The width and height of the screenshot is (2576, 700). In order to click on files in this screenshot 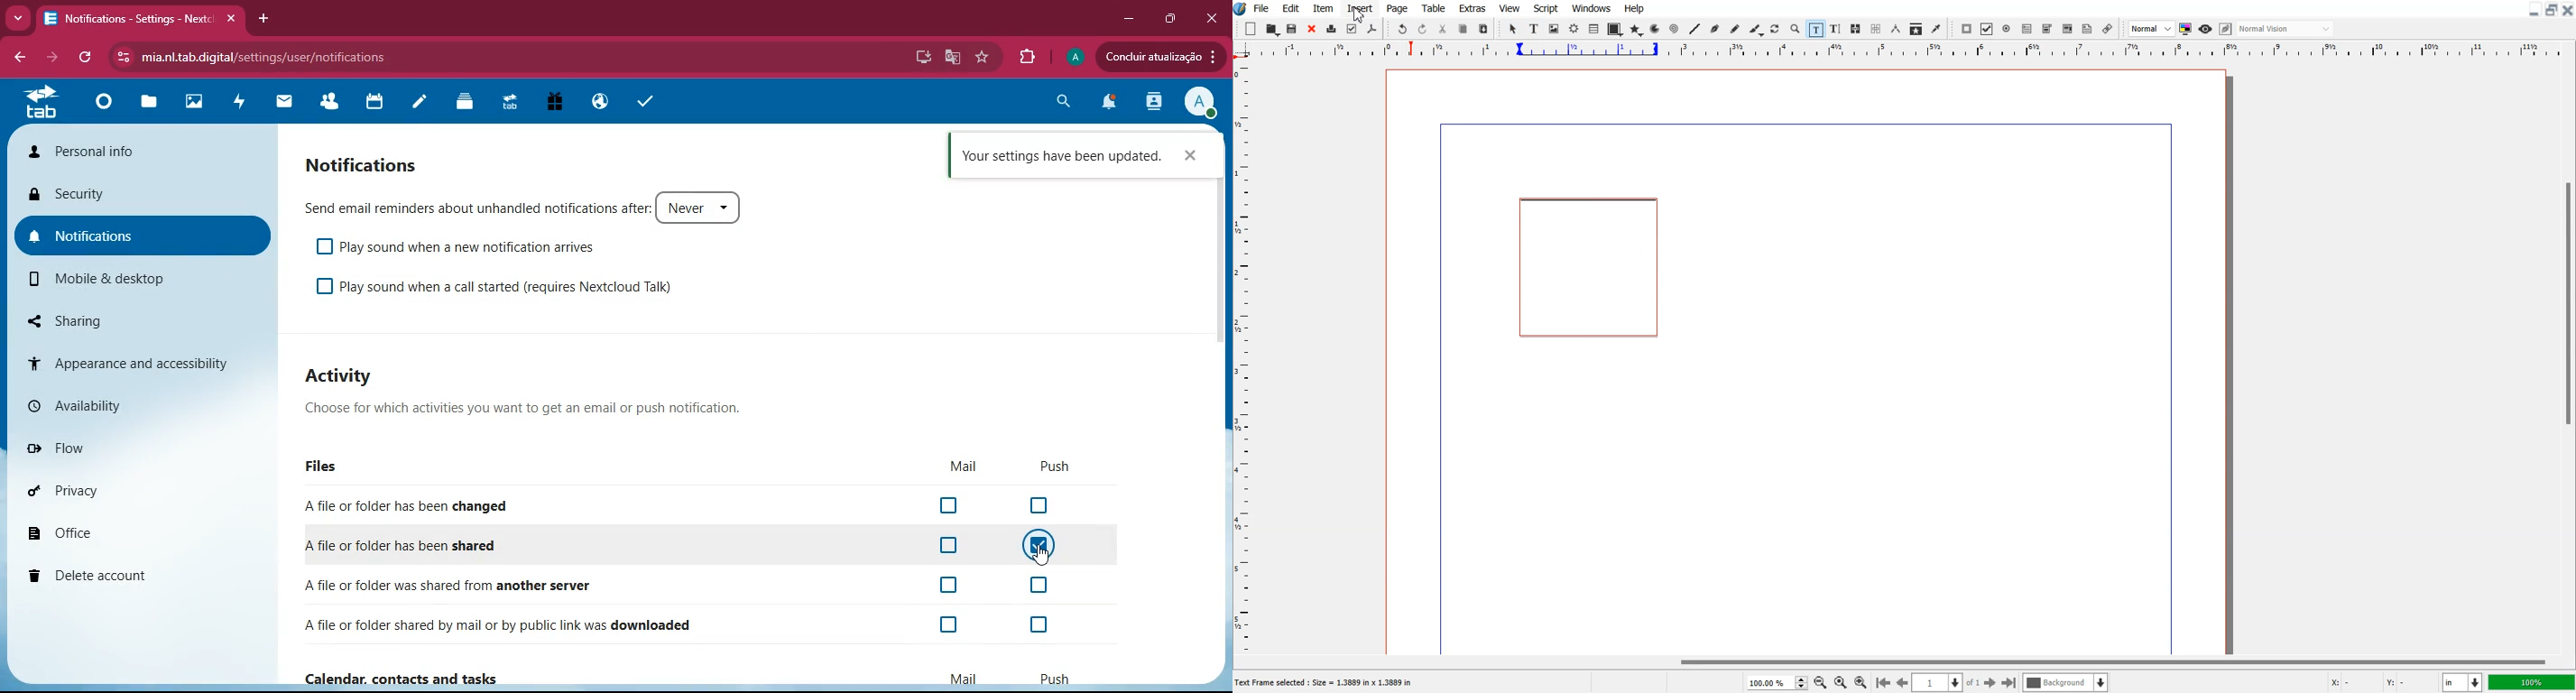, I will do `click(328, 467)`.